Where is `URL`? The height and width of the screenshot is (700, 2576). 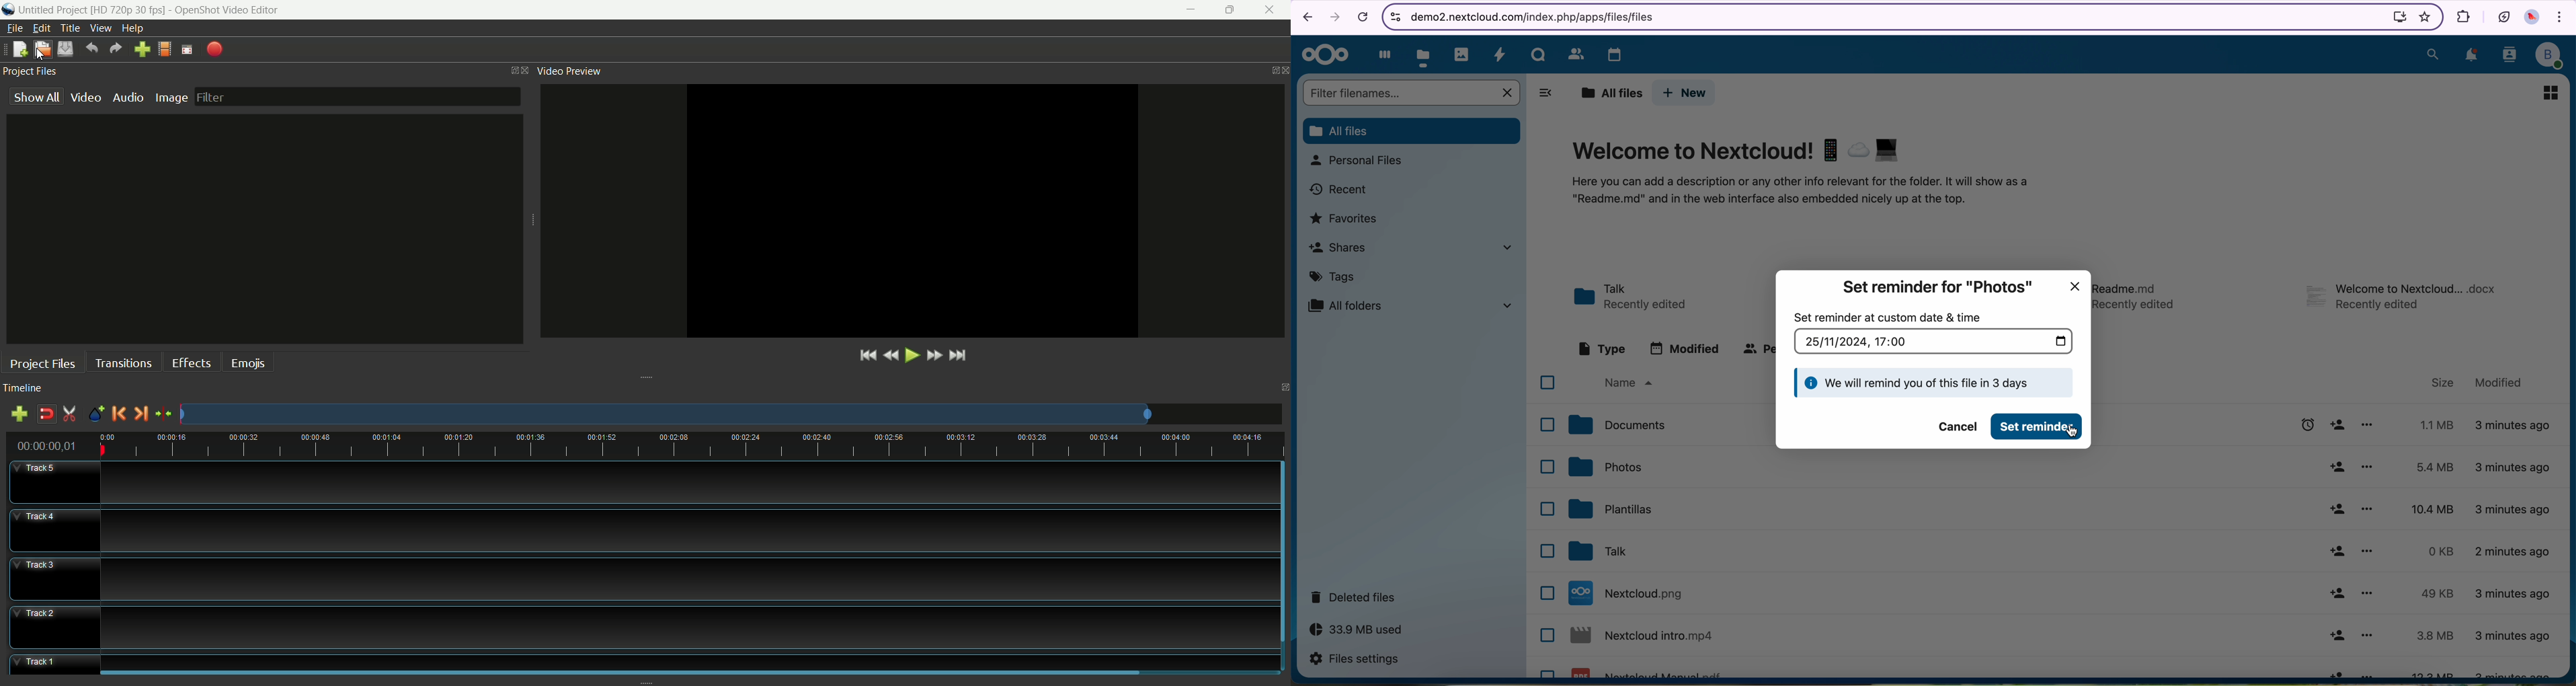
URL is located at coordinates (1540, 16).